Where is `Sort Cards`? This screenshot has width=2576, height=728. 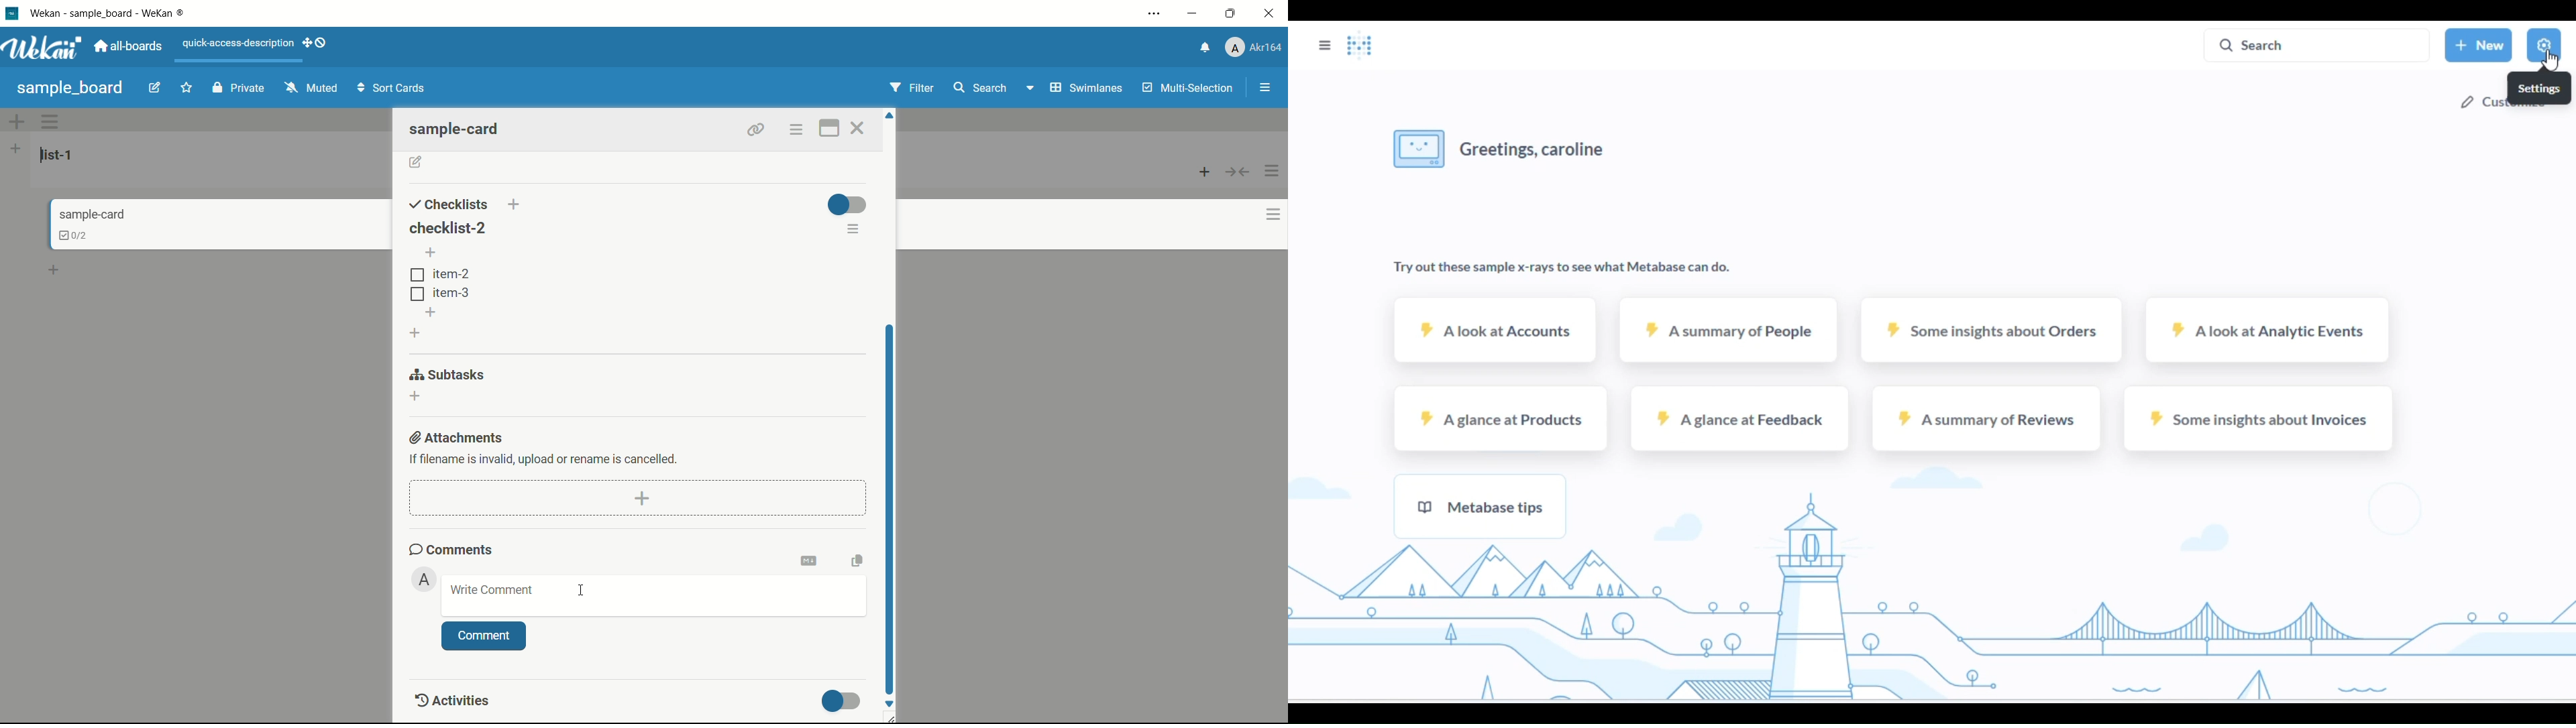 Sort Cards is located at coordinates (394, 87).